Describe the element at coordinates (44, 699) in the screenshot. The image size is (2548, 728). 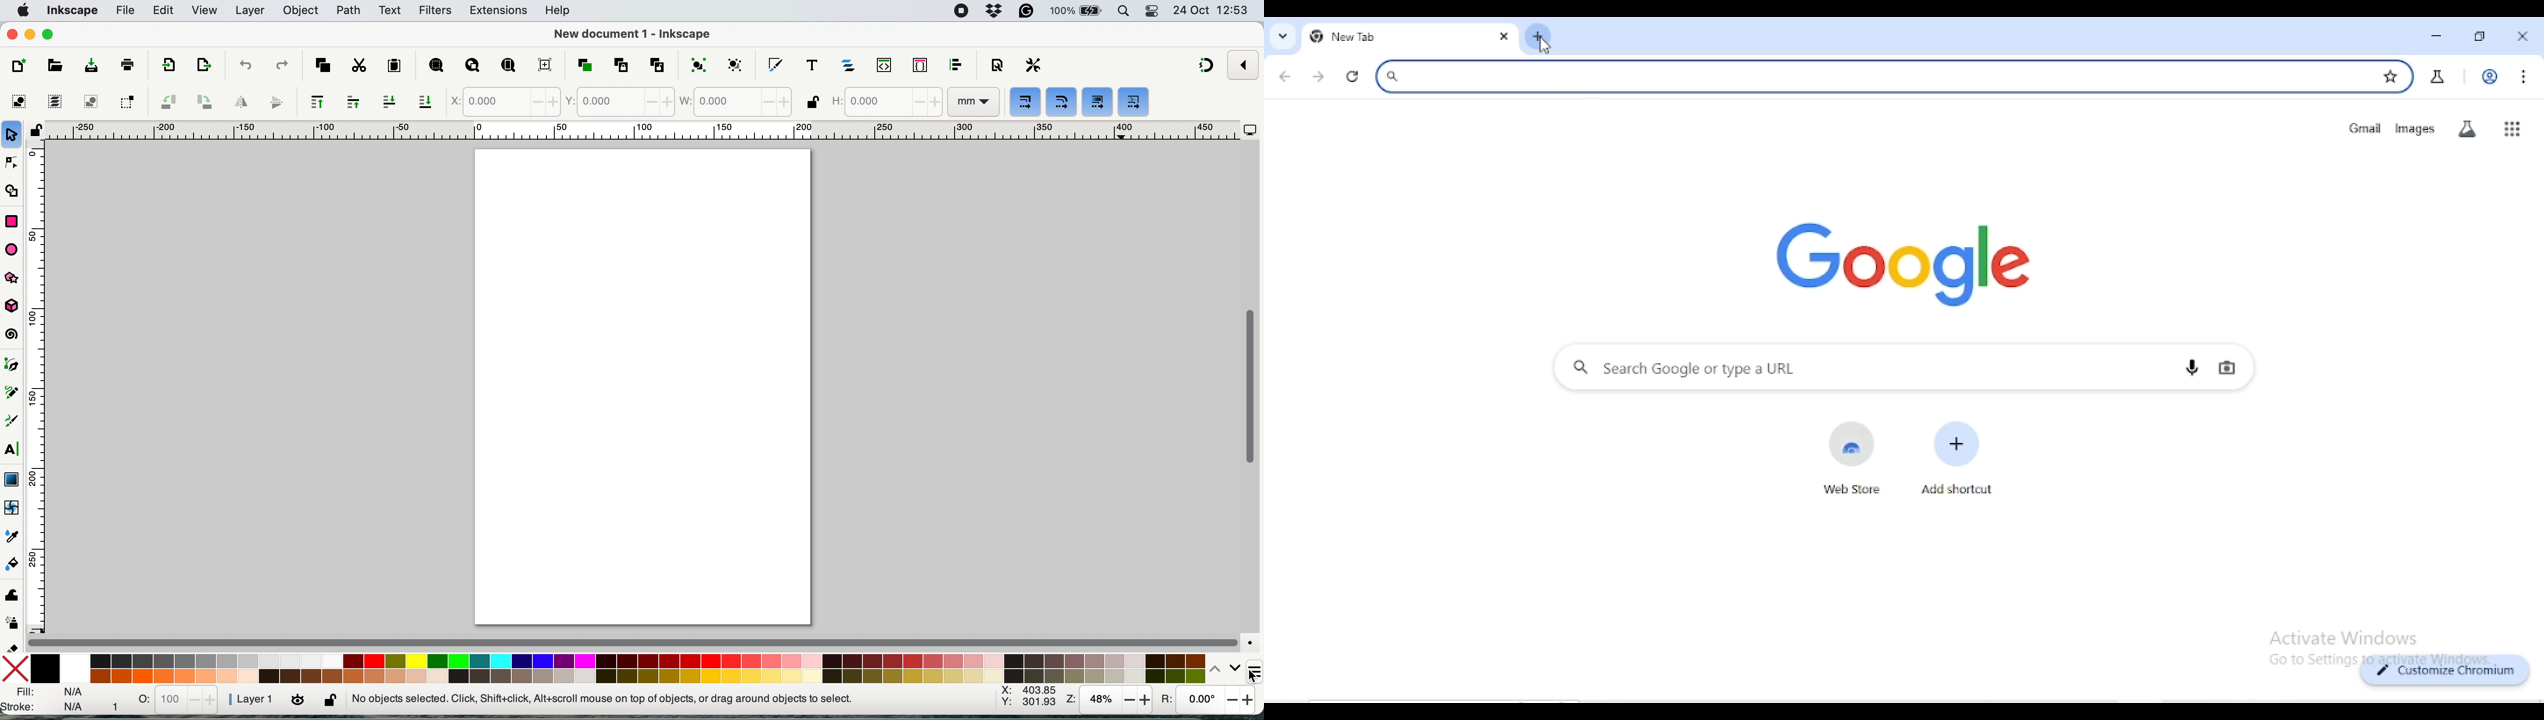
I see `fill and stroke` at that location.